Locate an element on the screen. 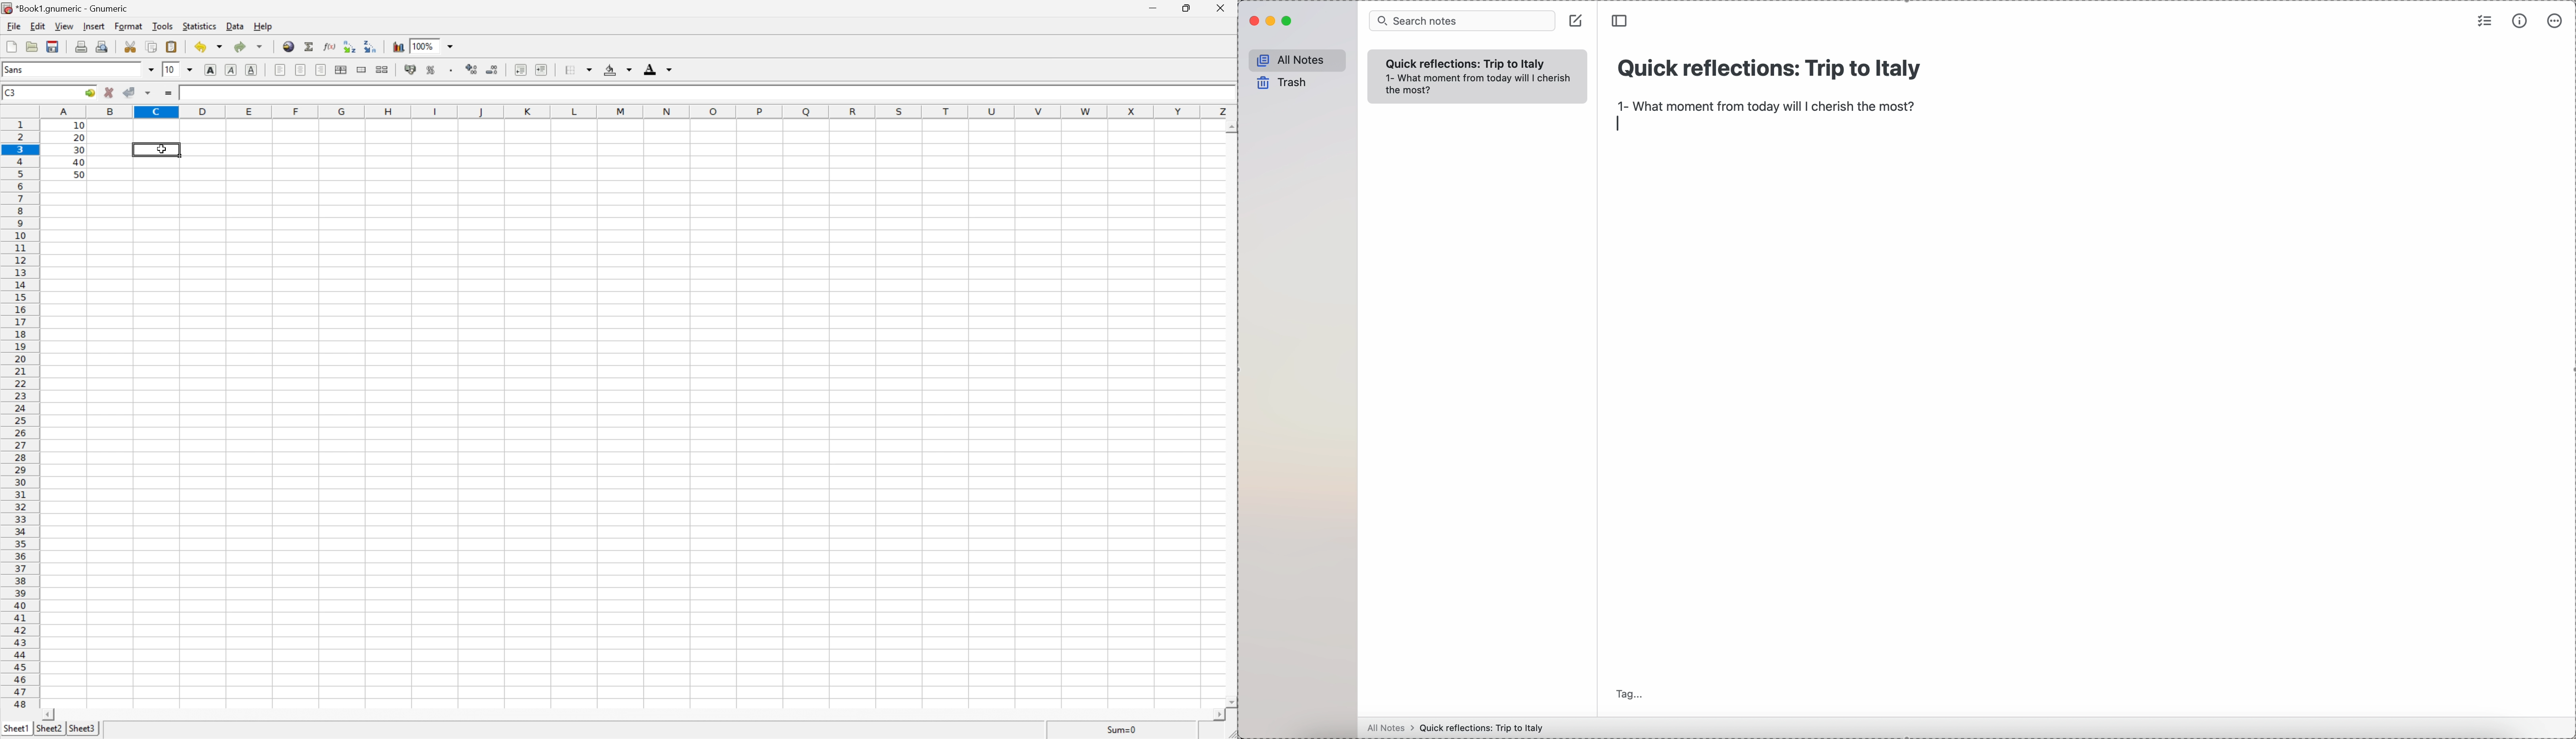  Sort the selected region in descending order based on the first column selected is located at coordinates (372, 47).